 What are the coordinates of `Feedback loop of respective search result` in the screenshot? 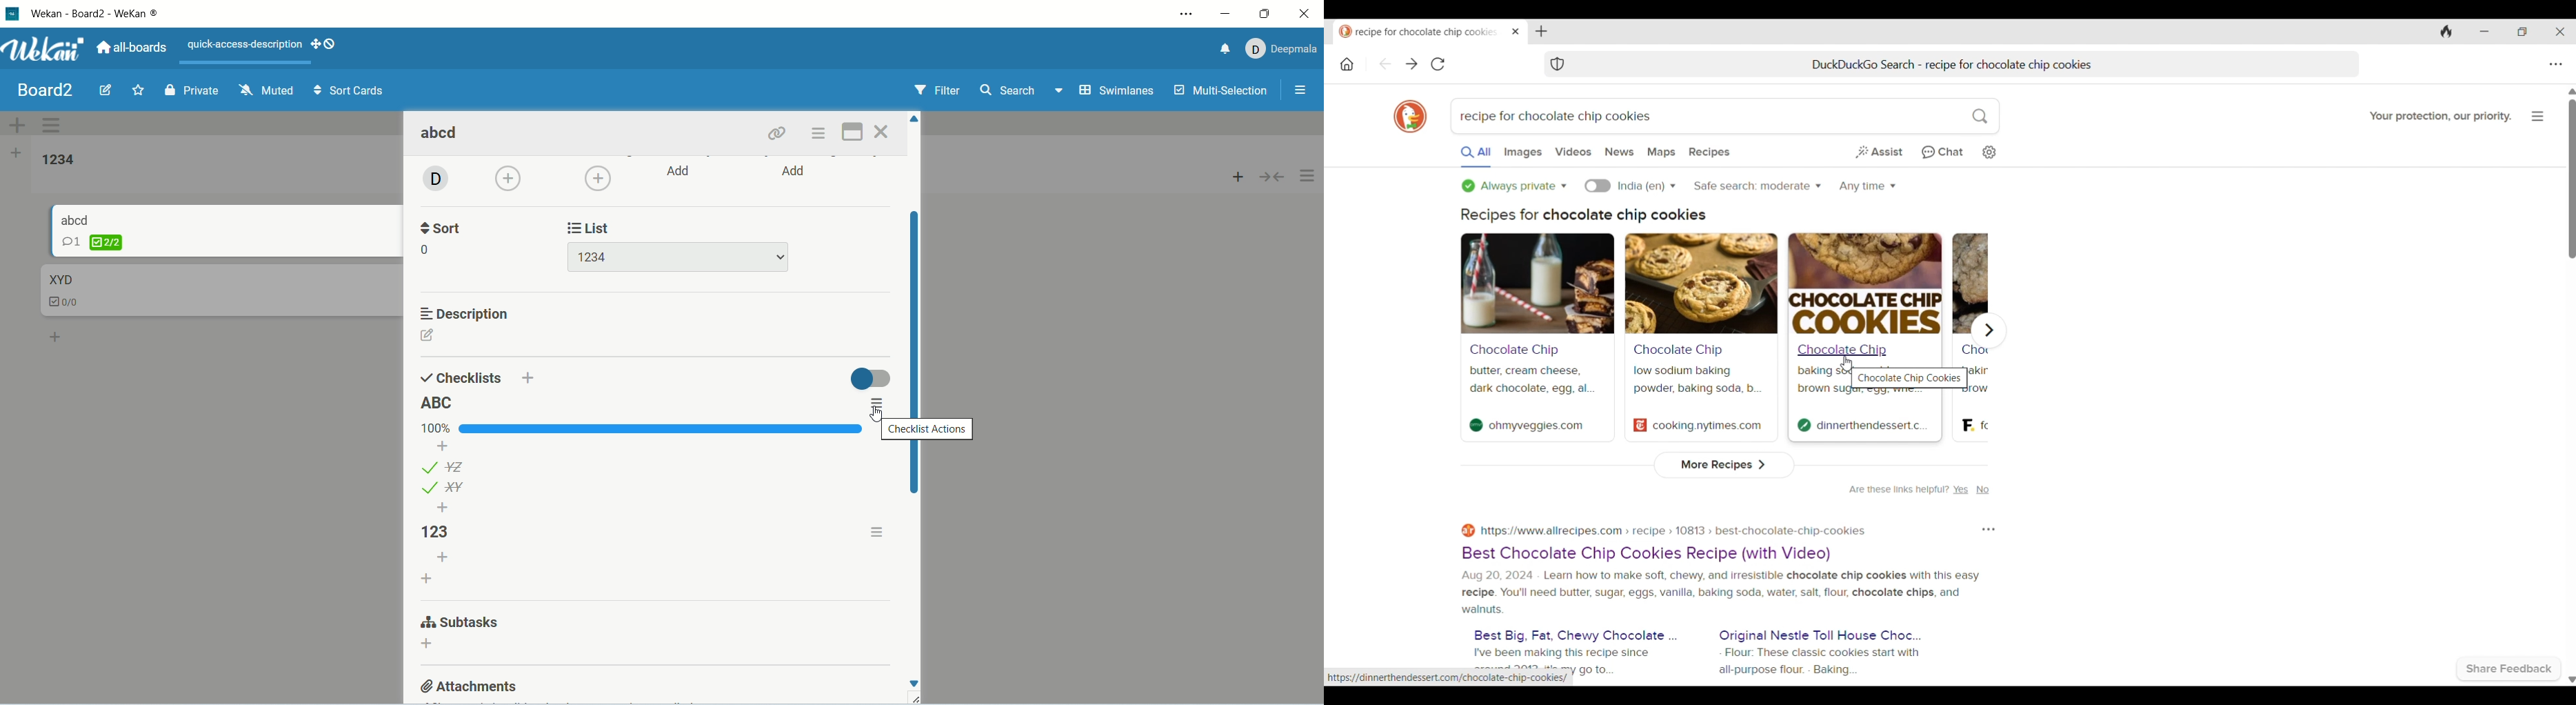 It's located at (1989, 529).